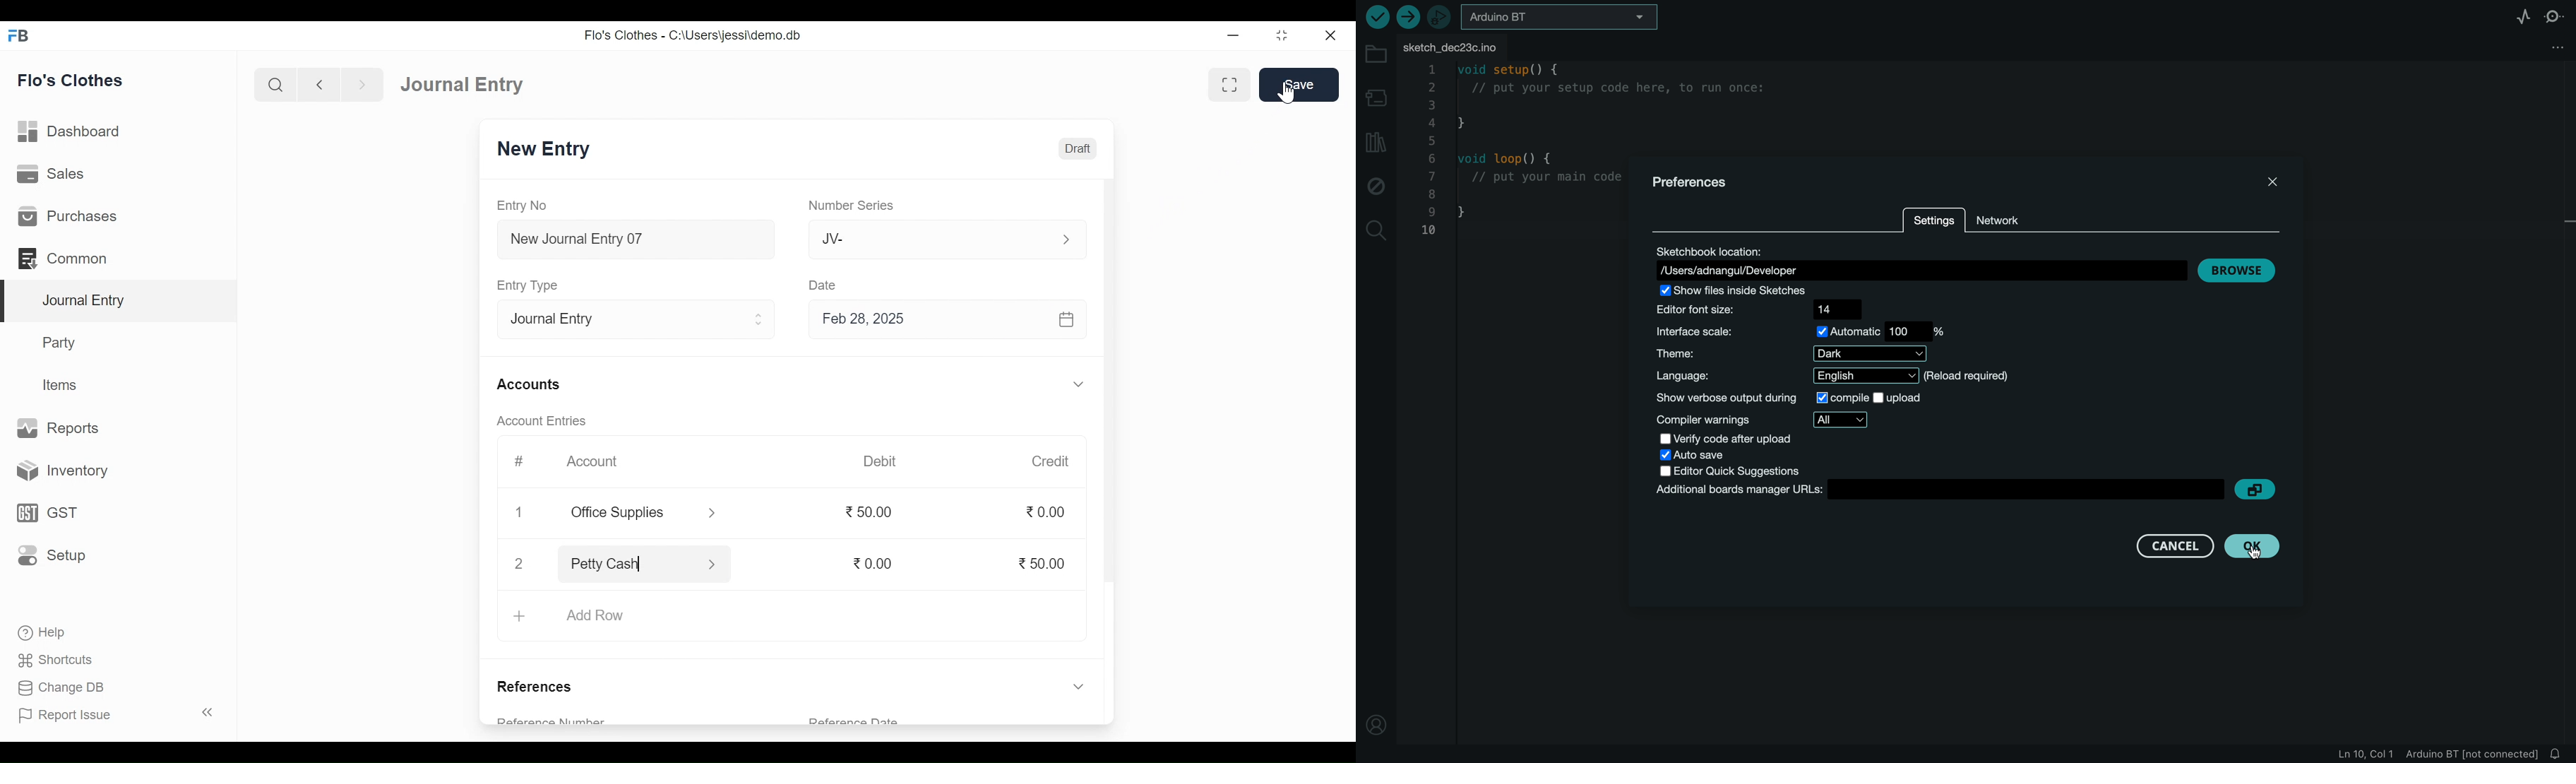 The image size is (2576, 784). What do you see at coordinates (874, 511) in the screenshot?
I see `50.00` at bounding box center [874, 511].